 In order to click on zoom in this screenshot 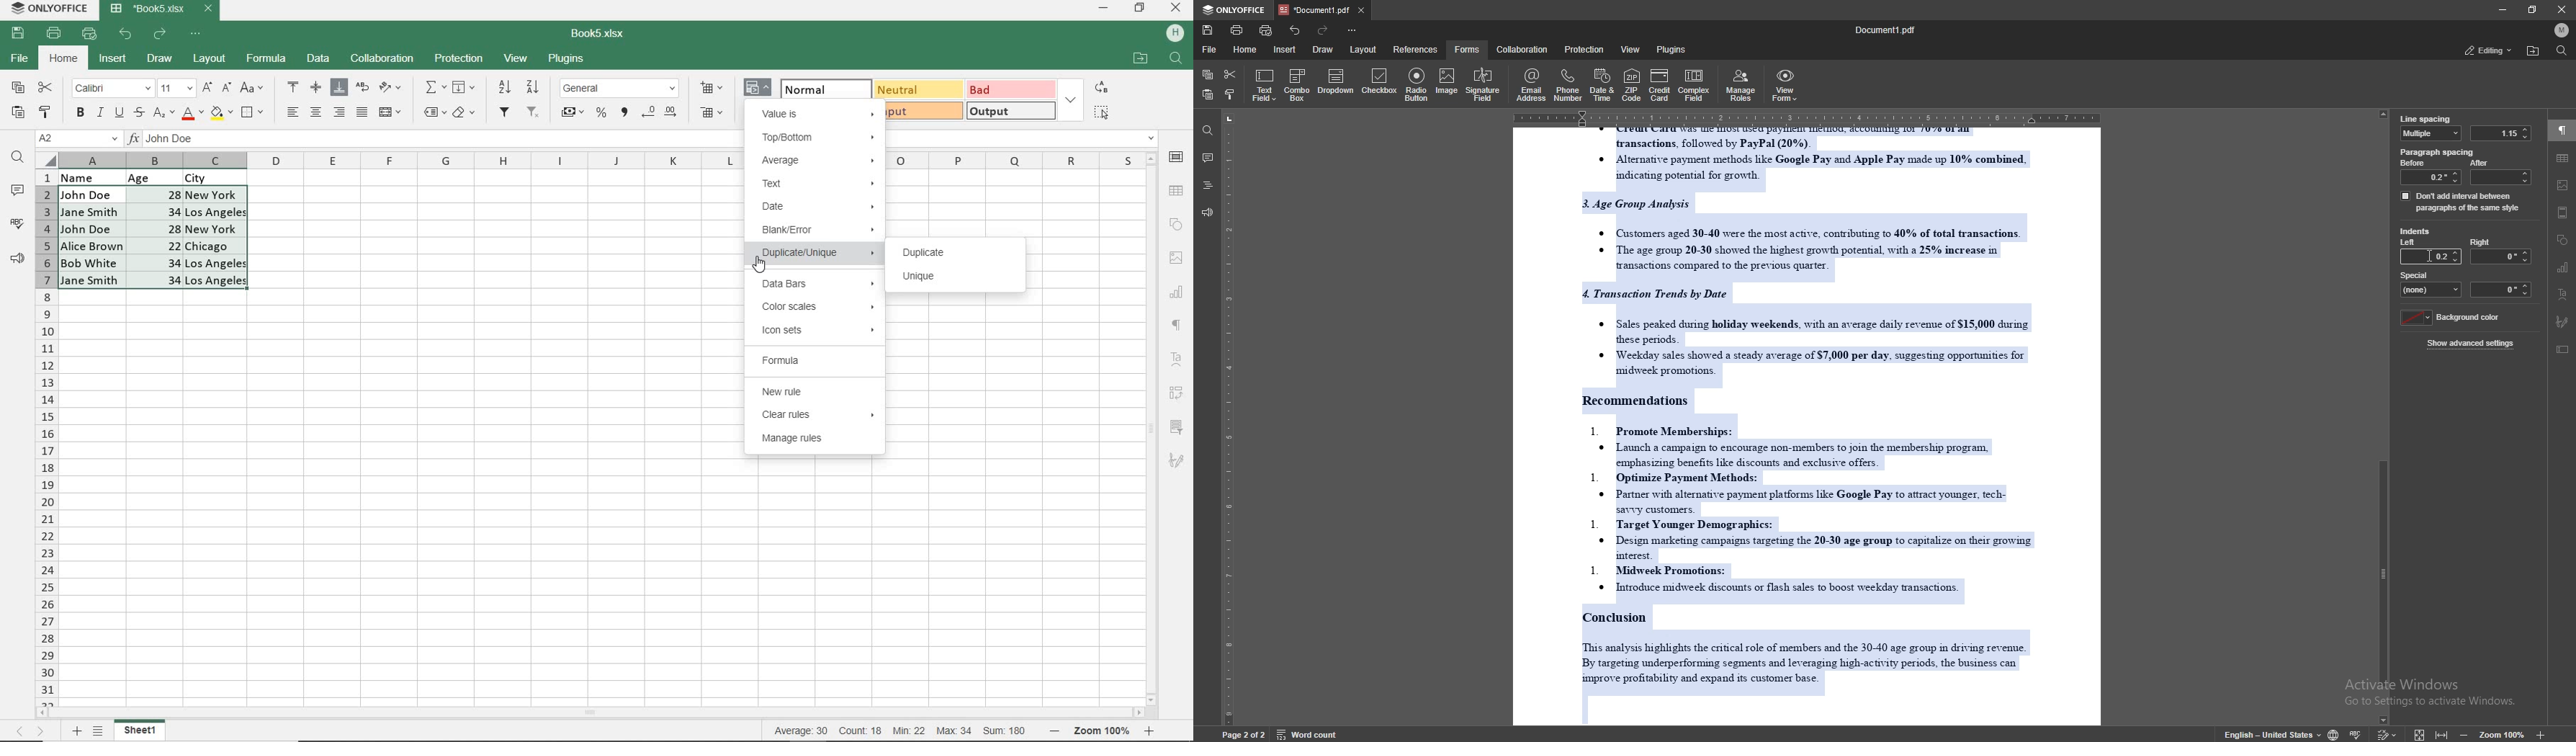, I will do `click(2503, 734)`.